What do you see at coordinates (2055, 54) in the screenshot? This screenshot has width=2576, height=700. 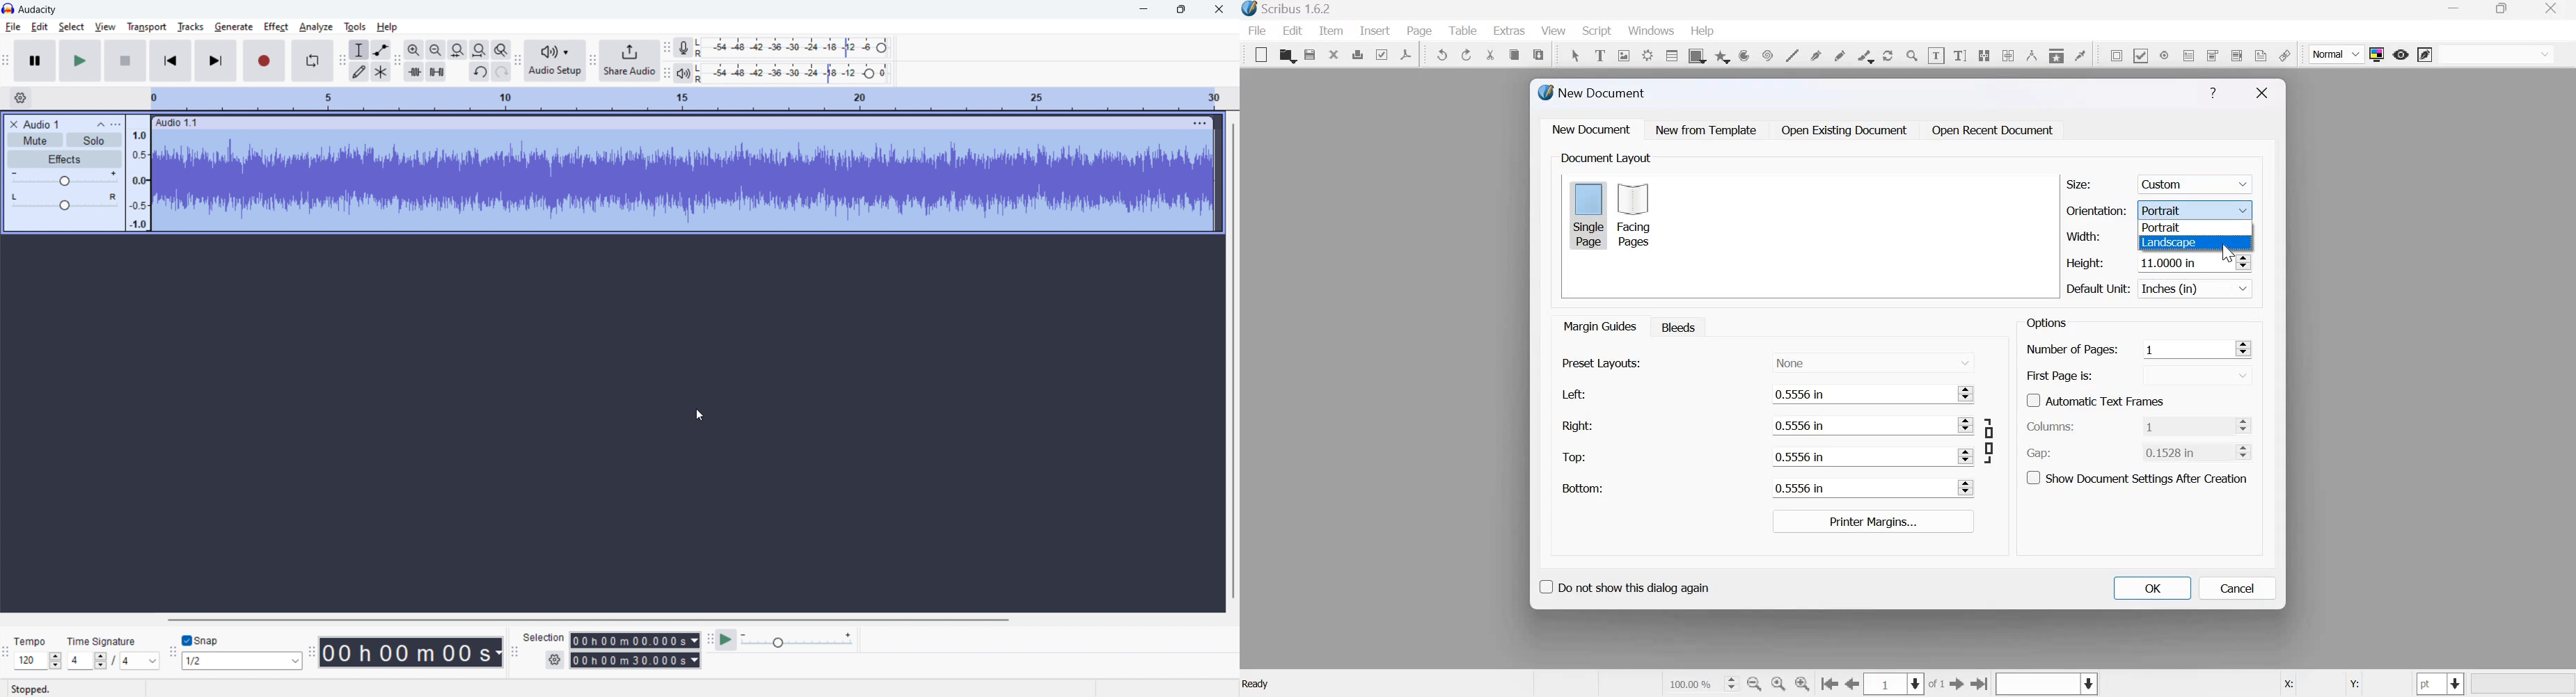 I see `Copy item properties` at bounding box center [2055, 54].